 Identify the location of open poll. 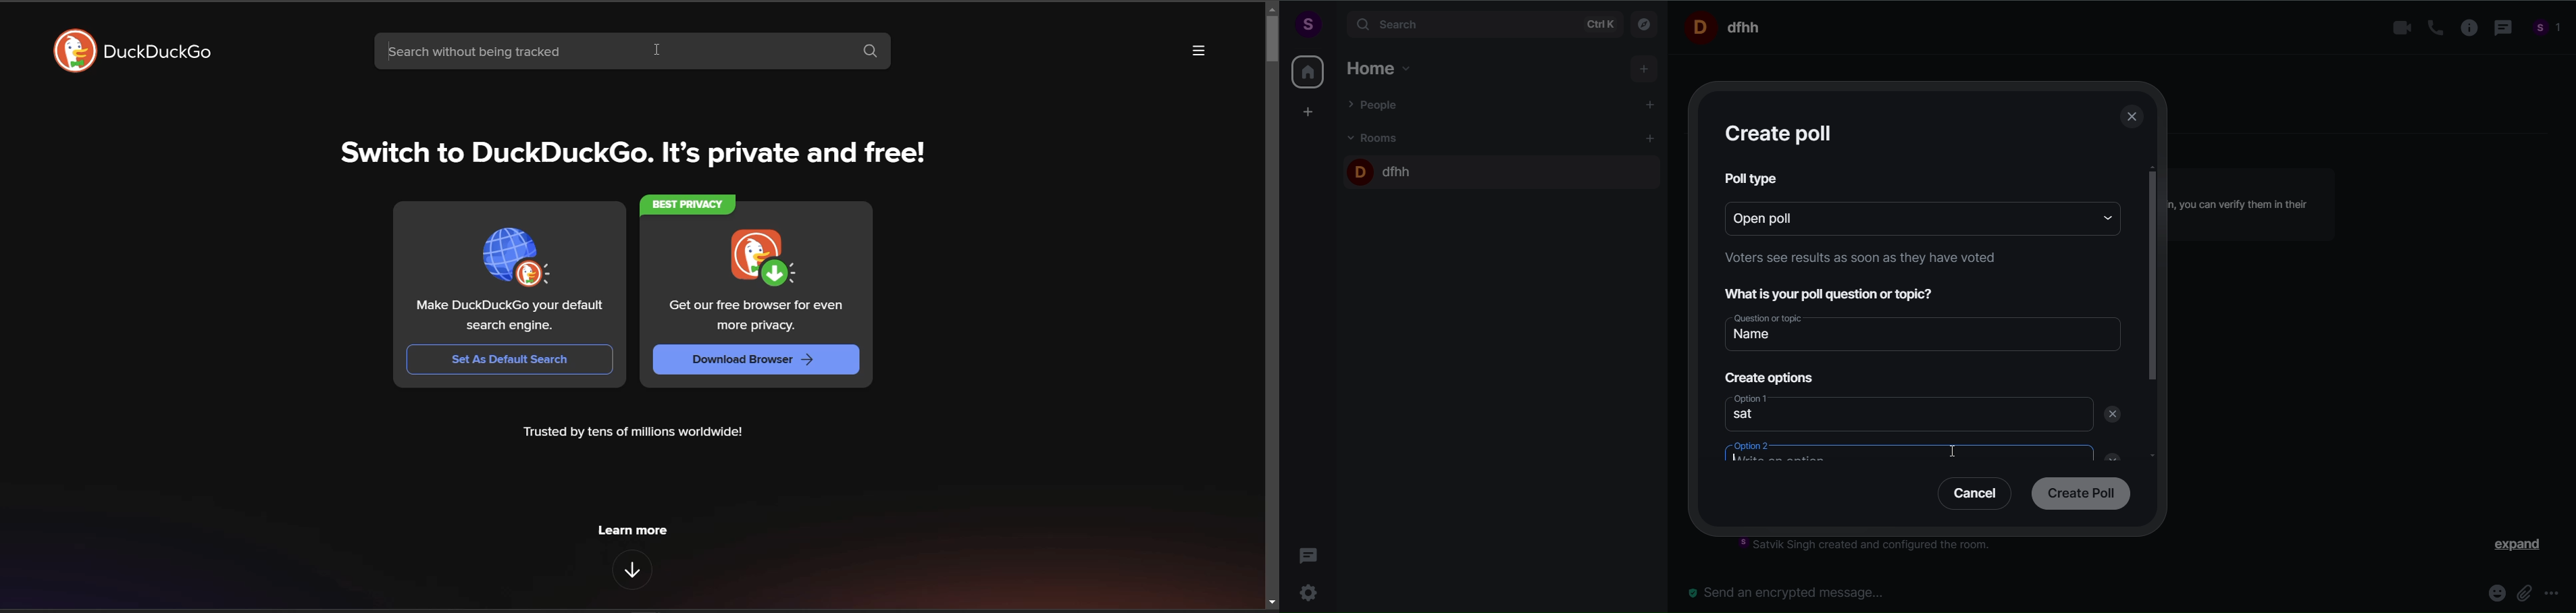
(1901, 217).